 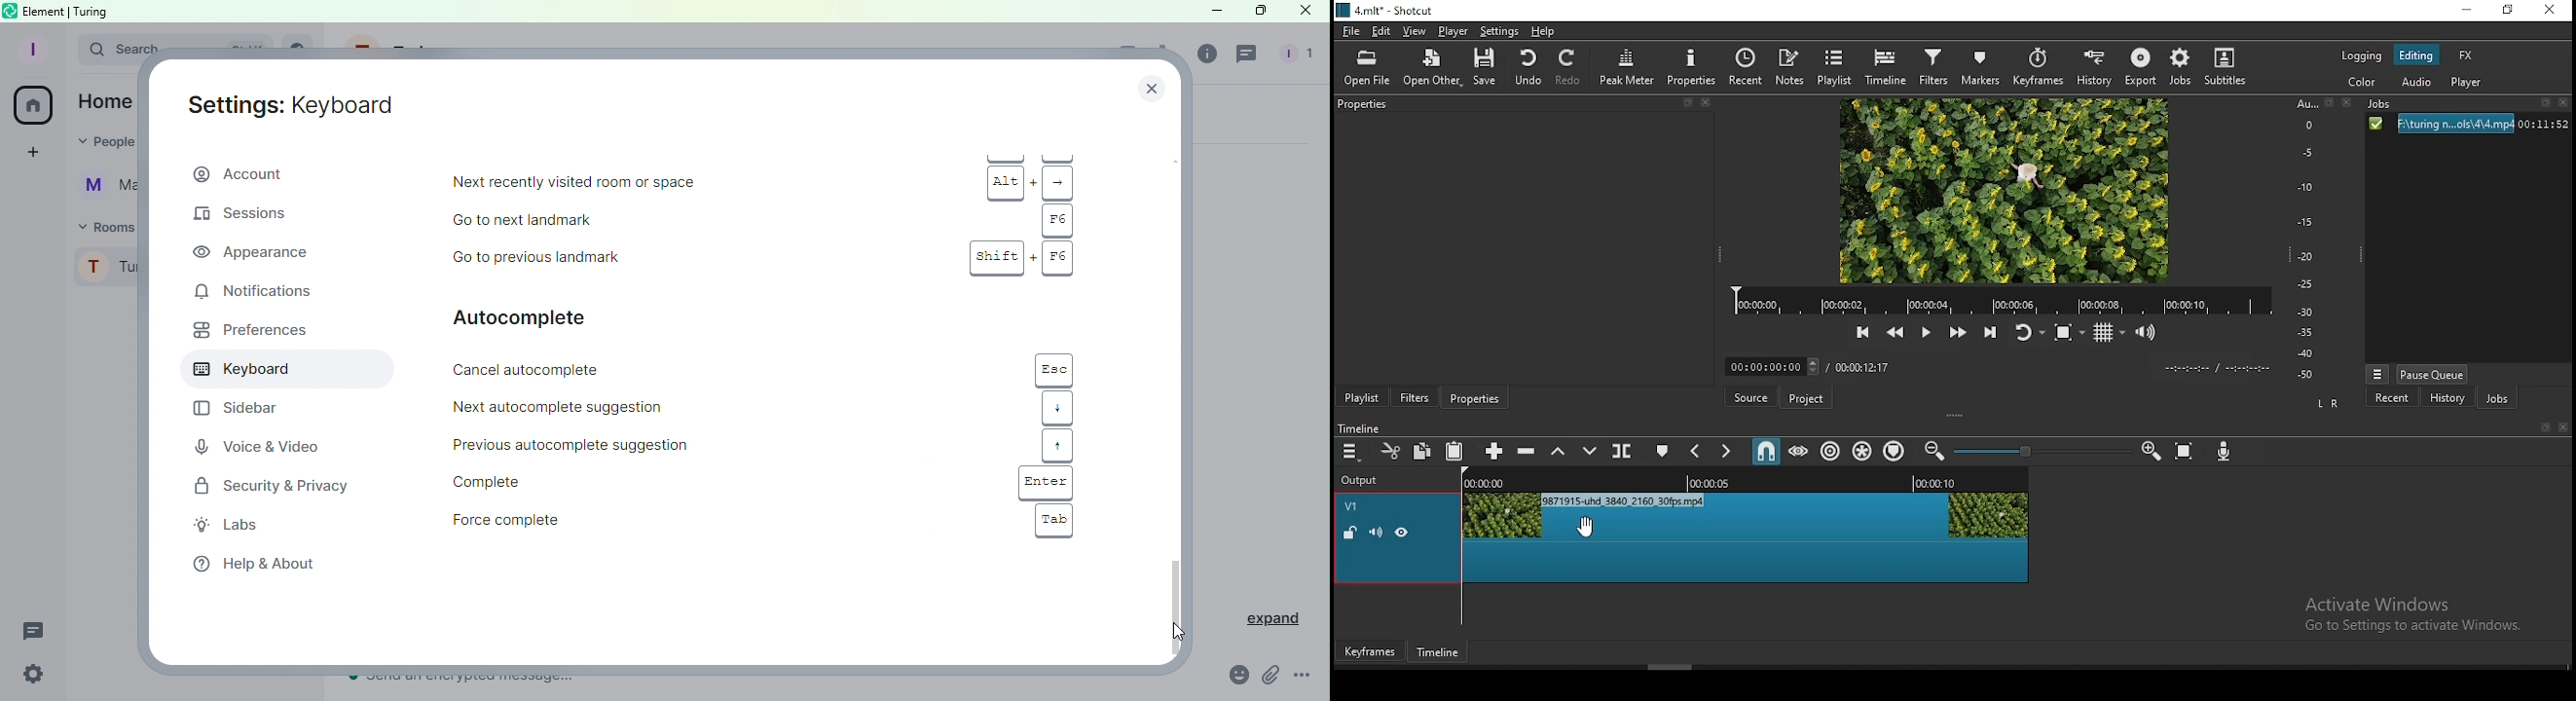 I want to click on redo, so click(x=1573, y=67).